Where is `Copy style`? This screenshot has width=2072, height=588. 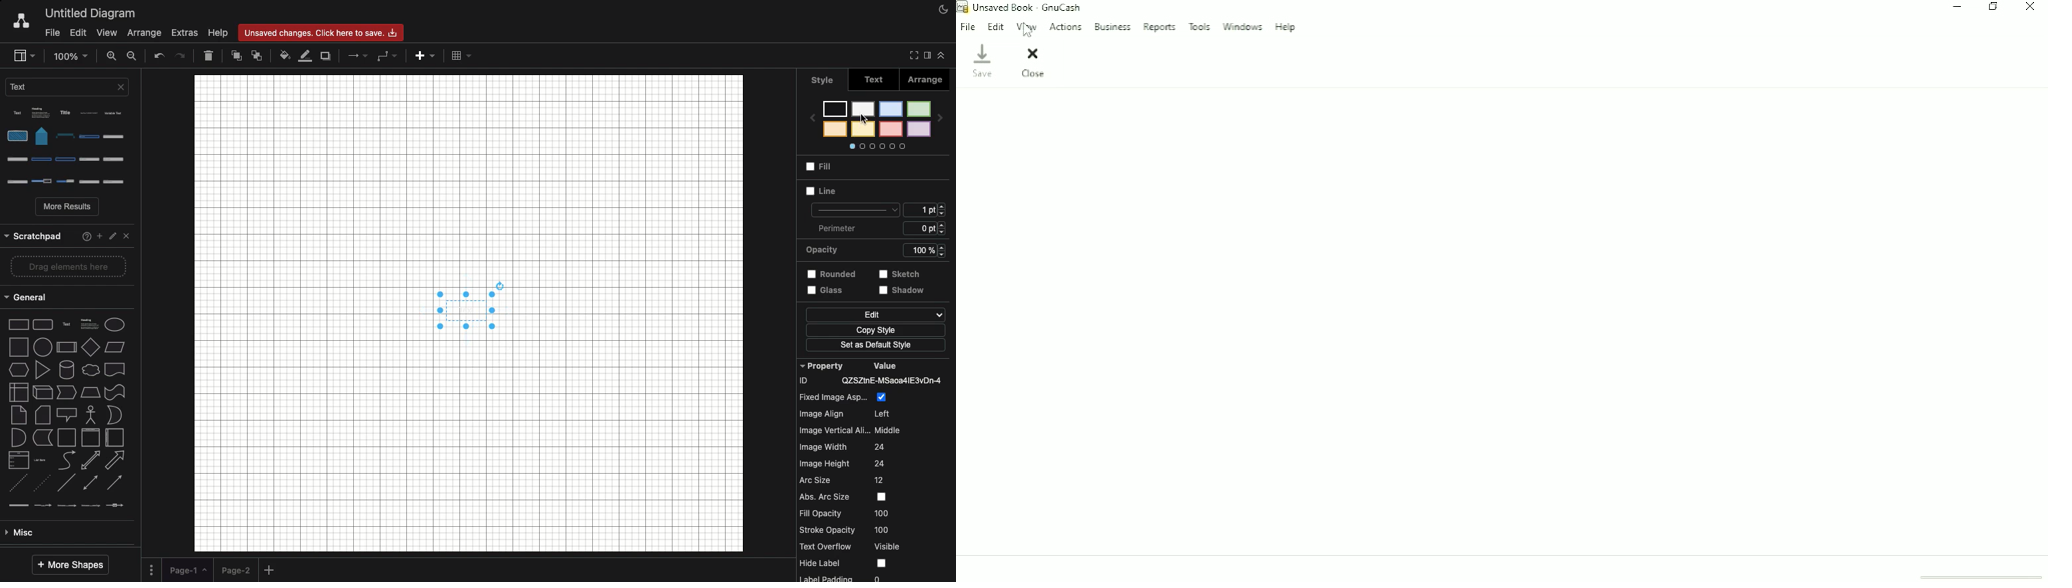 Copy style is located at coordinates (876, 331).